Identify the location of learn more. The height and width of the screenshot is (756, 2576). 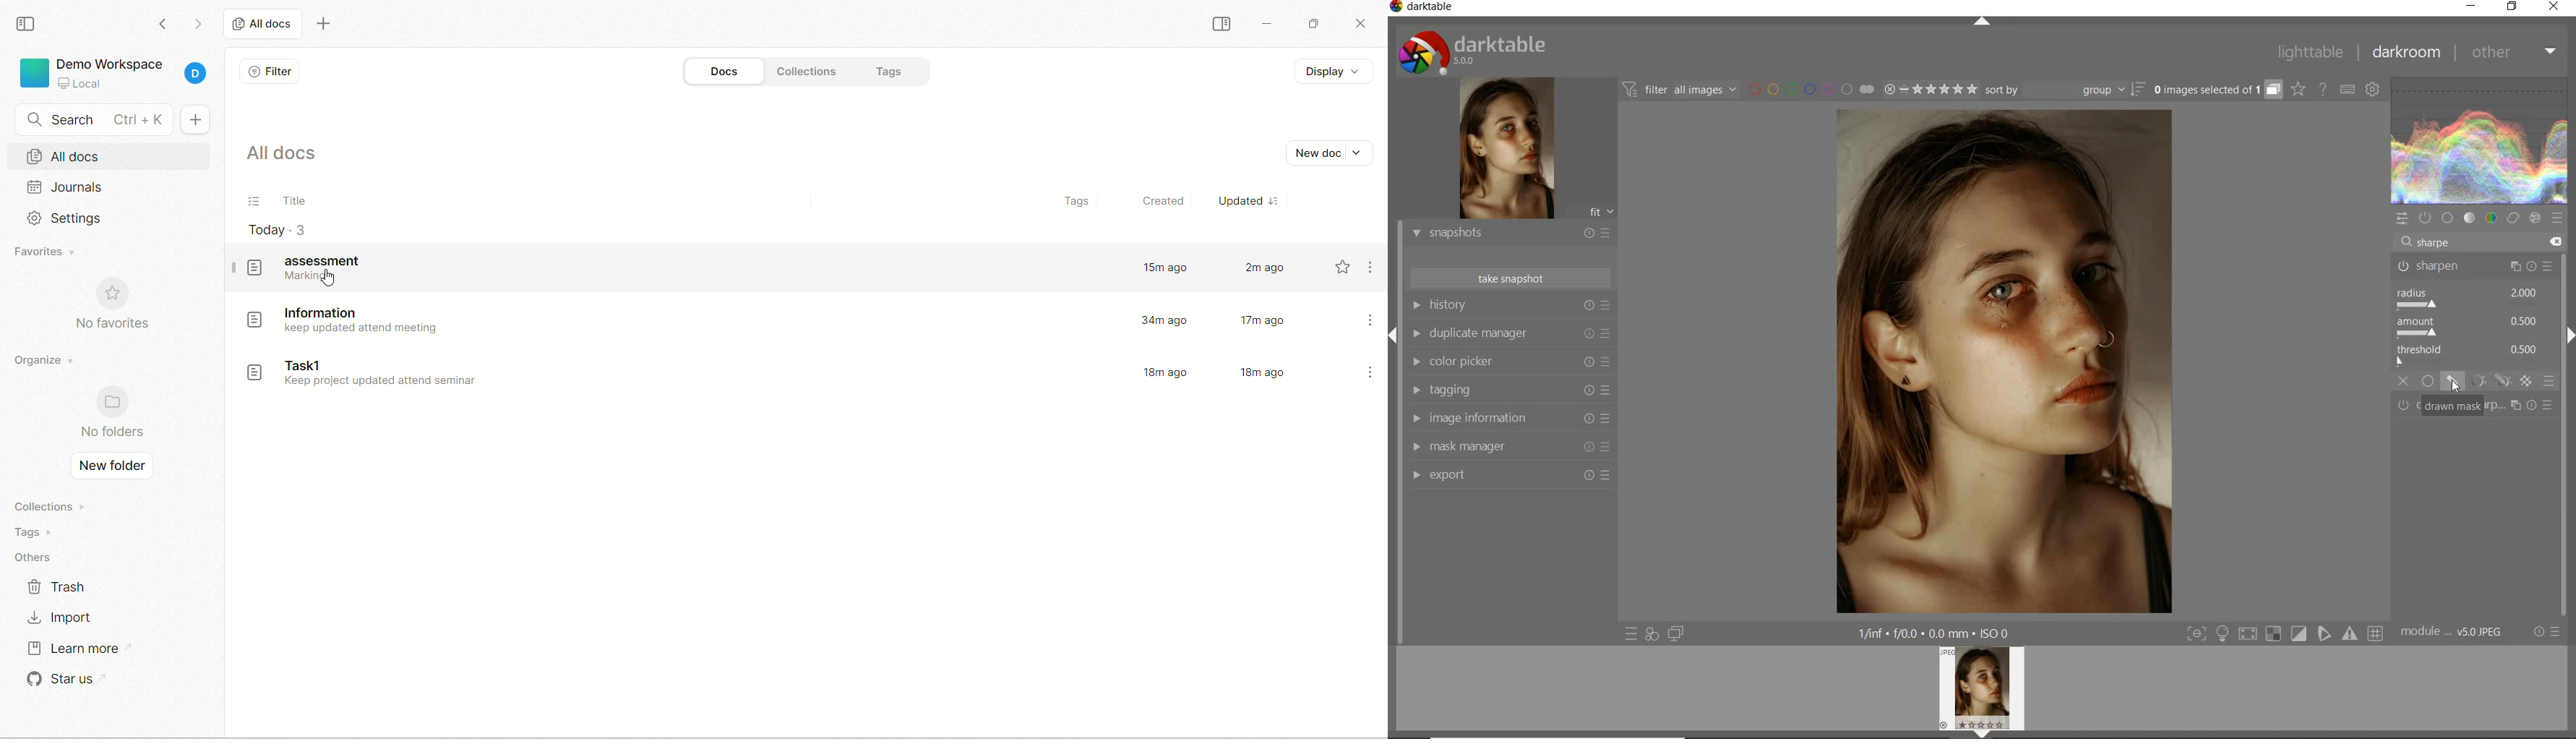
(77, 649).